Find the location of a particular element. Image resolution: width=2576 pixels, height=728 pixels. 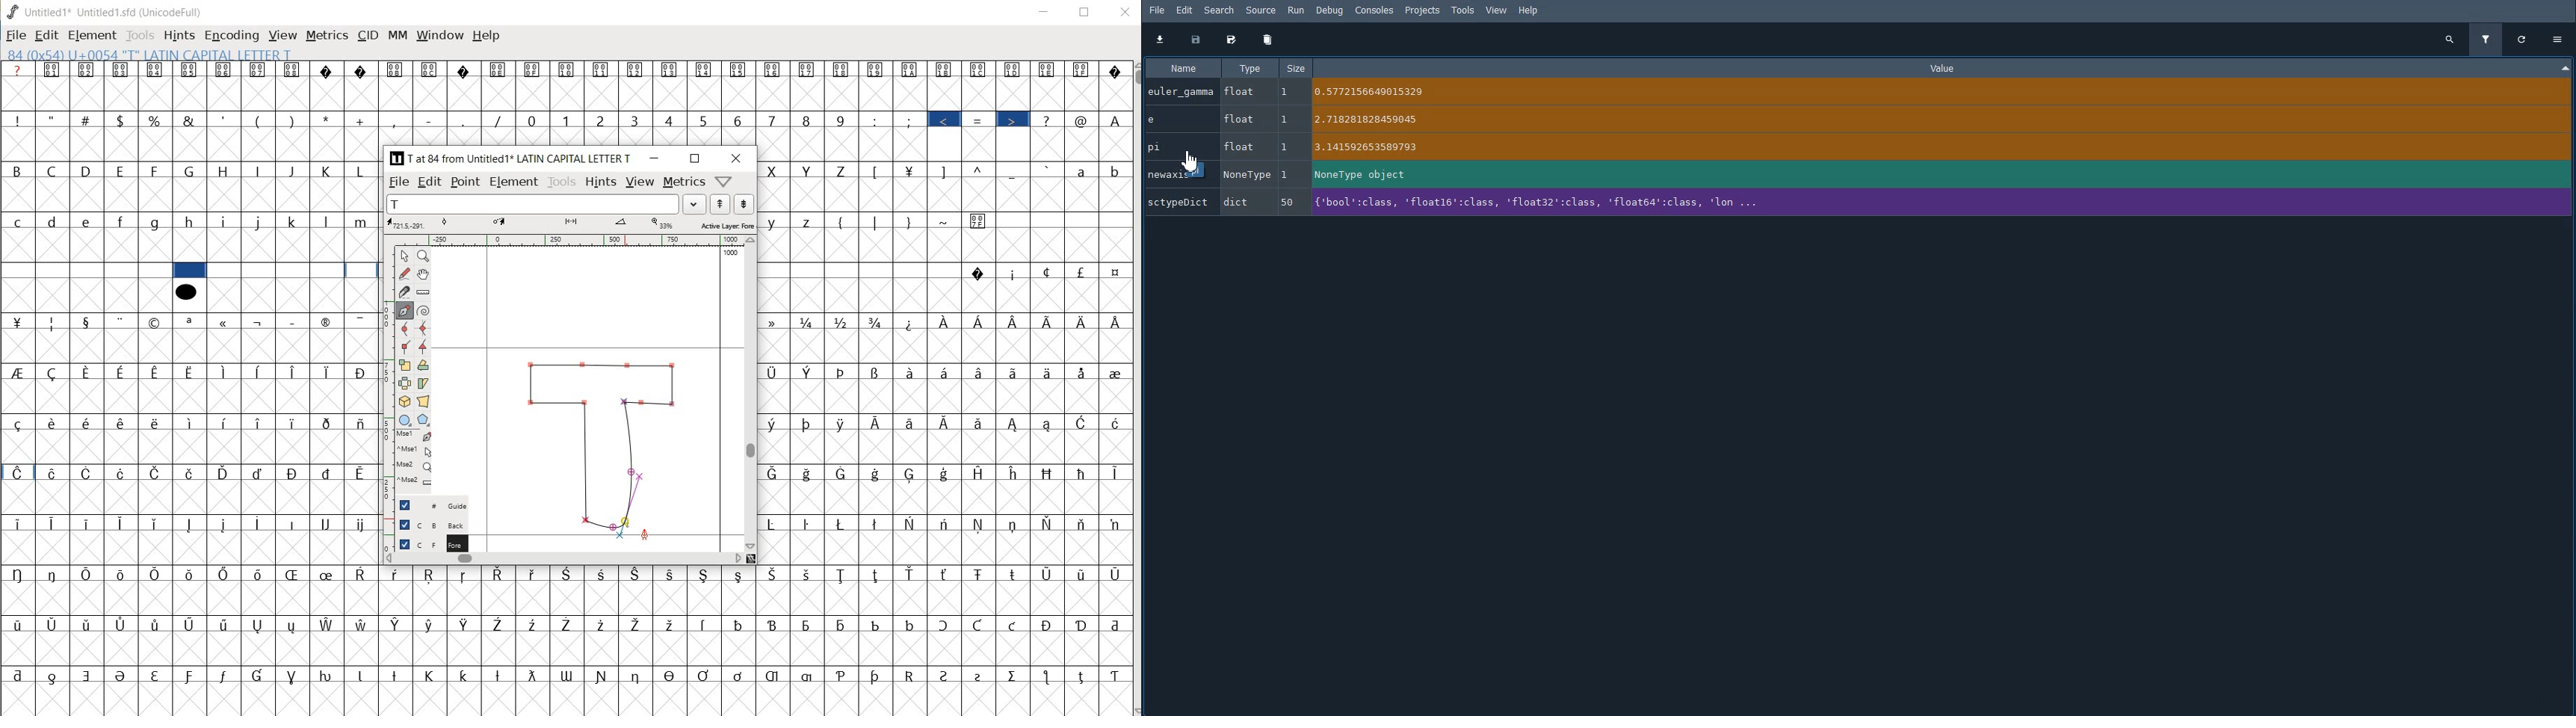

next word is located at coordinates (745, 205).